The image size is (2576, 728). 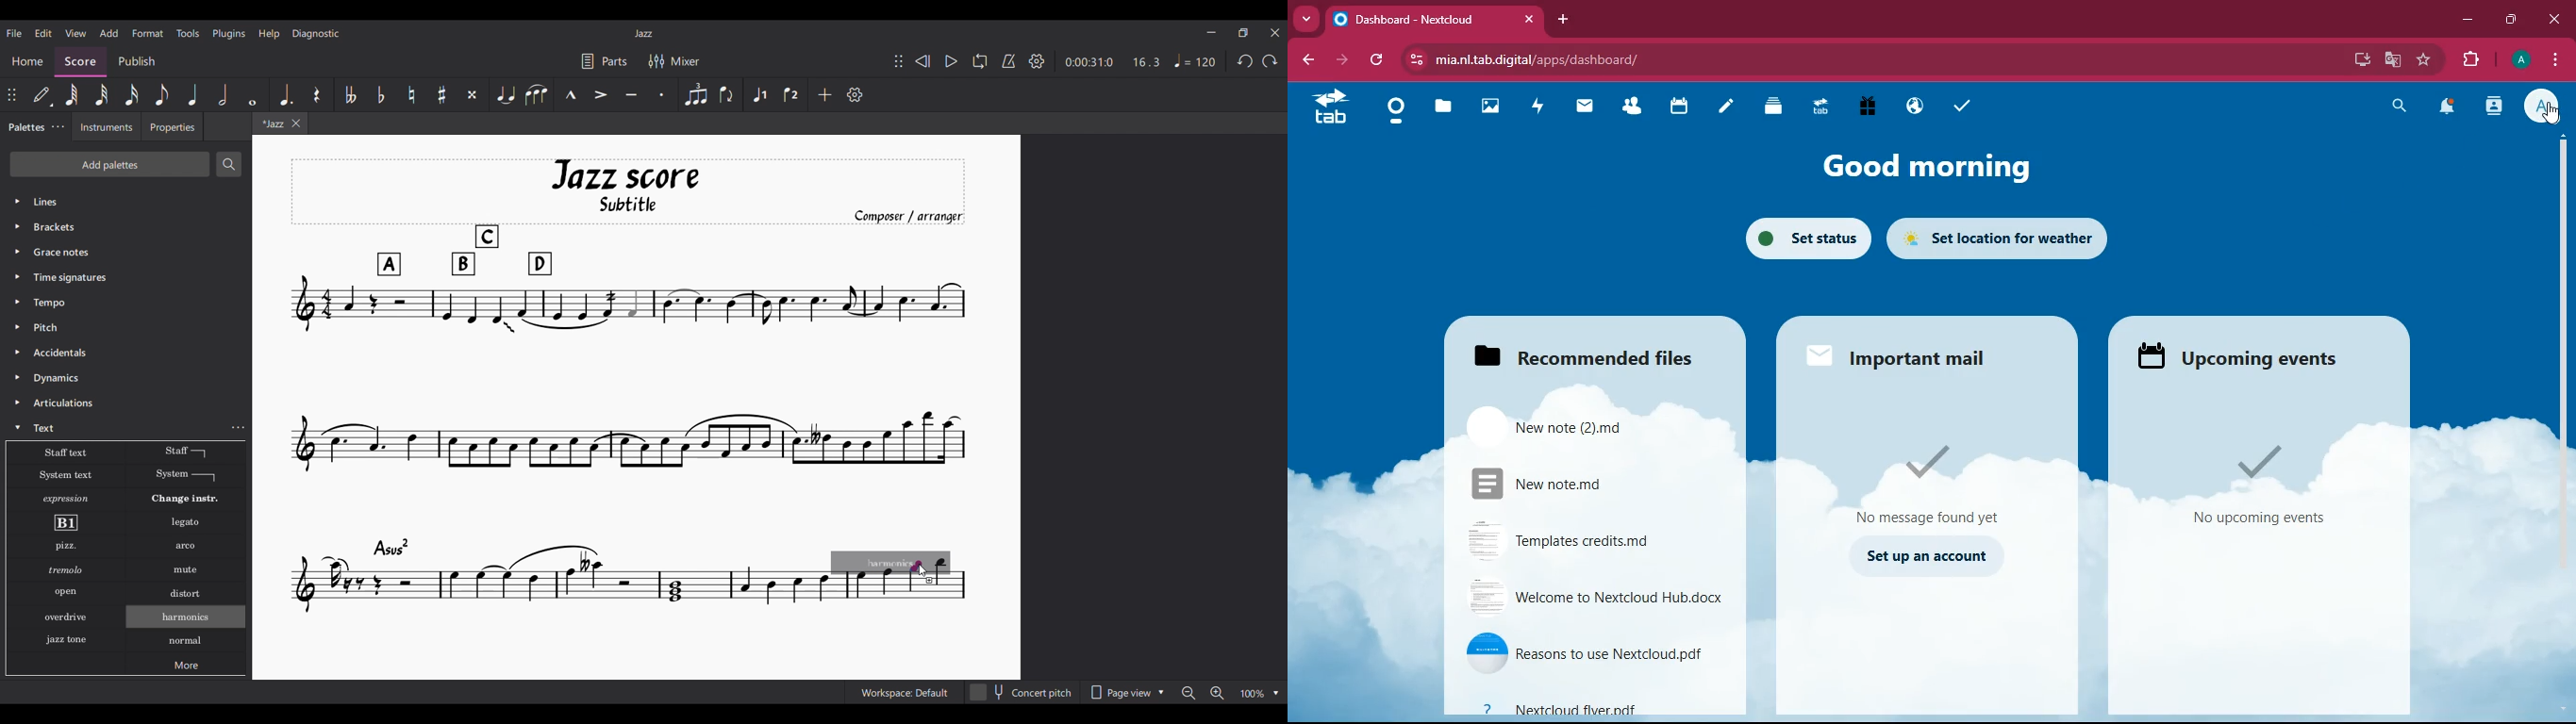 What do you see at coordinates (442, 94) in the screenshot?
I see `Toggle sharp` at bounding box center [442, 94].